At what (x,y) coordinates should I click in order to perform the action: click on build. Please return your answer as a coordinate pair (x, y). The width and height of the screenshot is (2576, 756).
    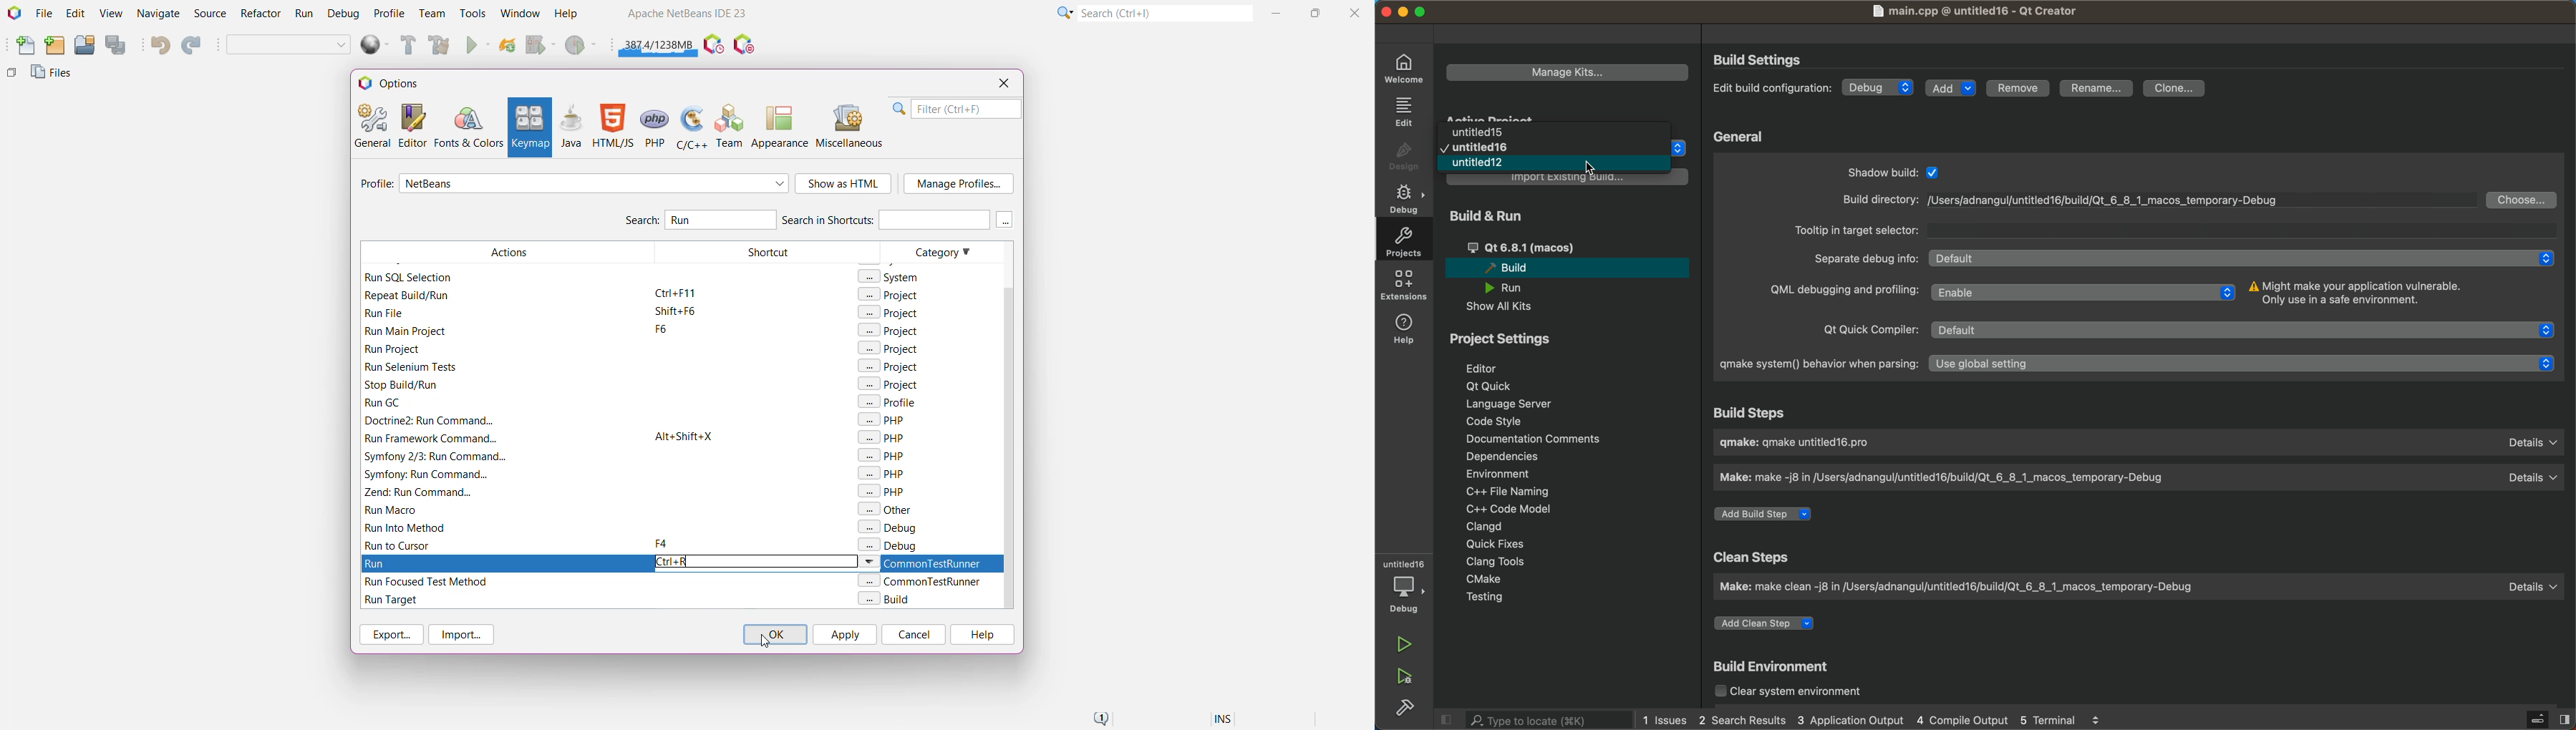
    Looking at the image, I should click on (1404, 707).